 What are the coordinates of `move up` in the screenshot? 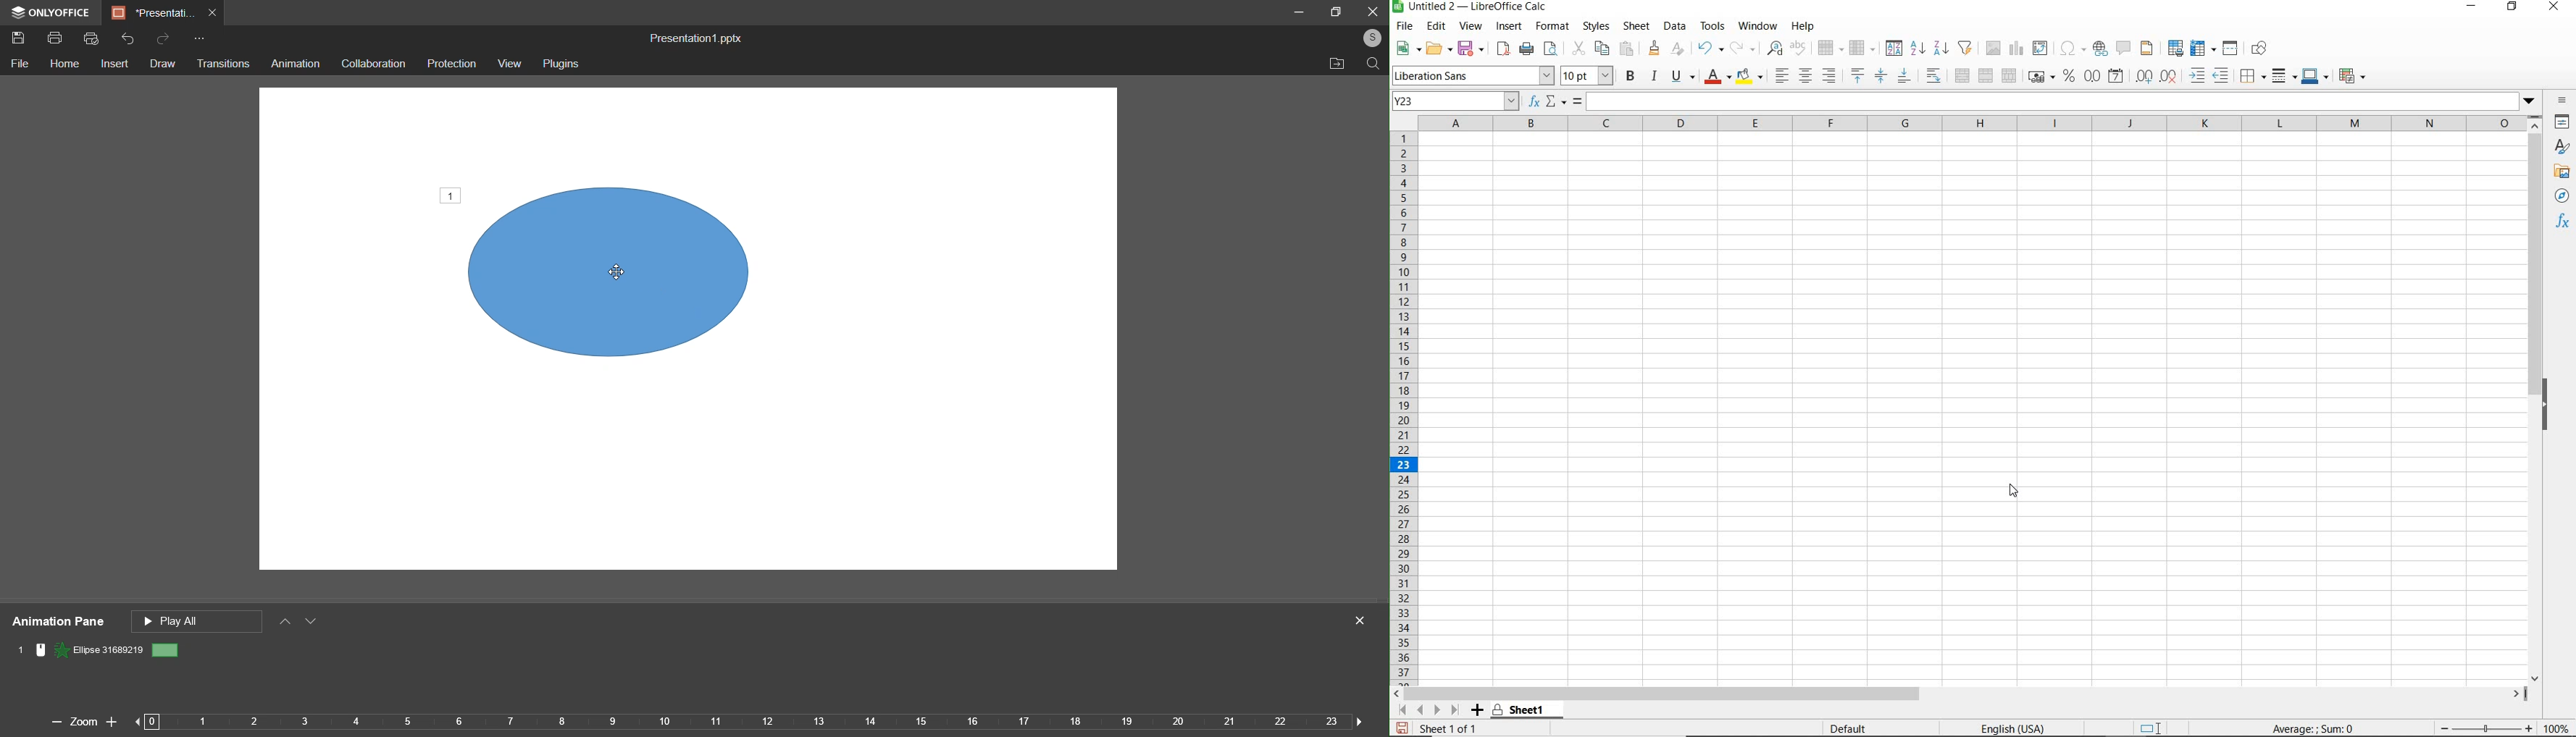 It's located at (286, 622).